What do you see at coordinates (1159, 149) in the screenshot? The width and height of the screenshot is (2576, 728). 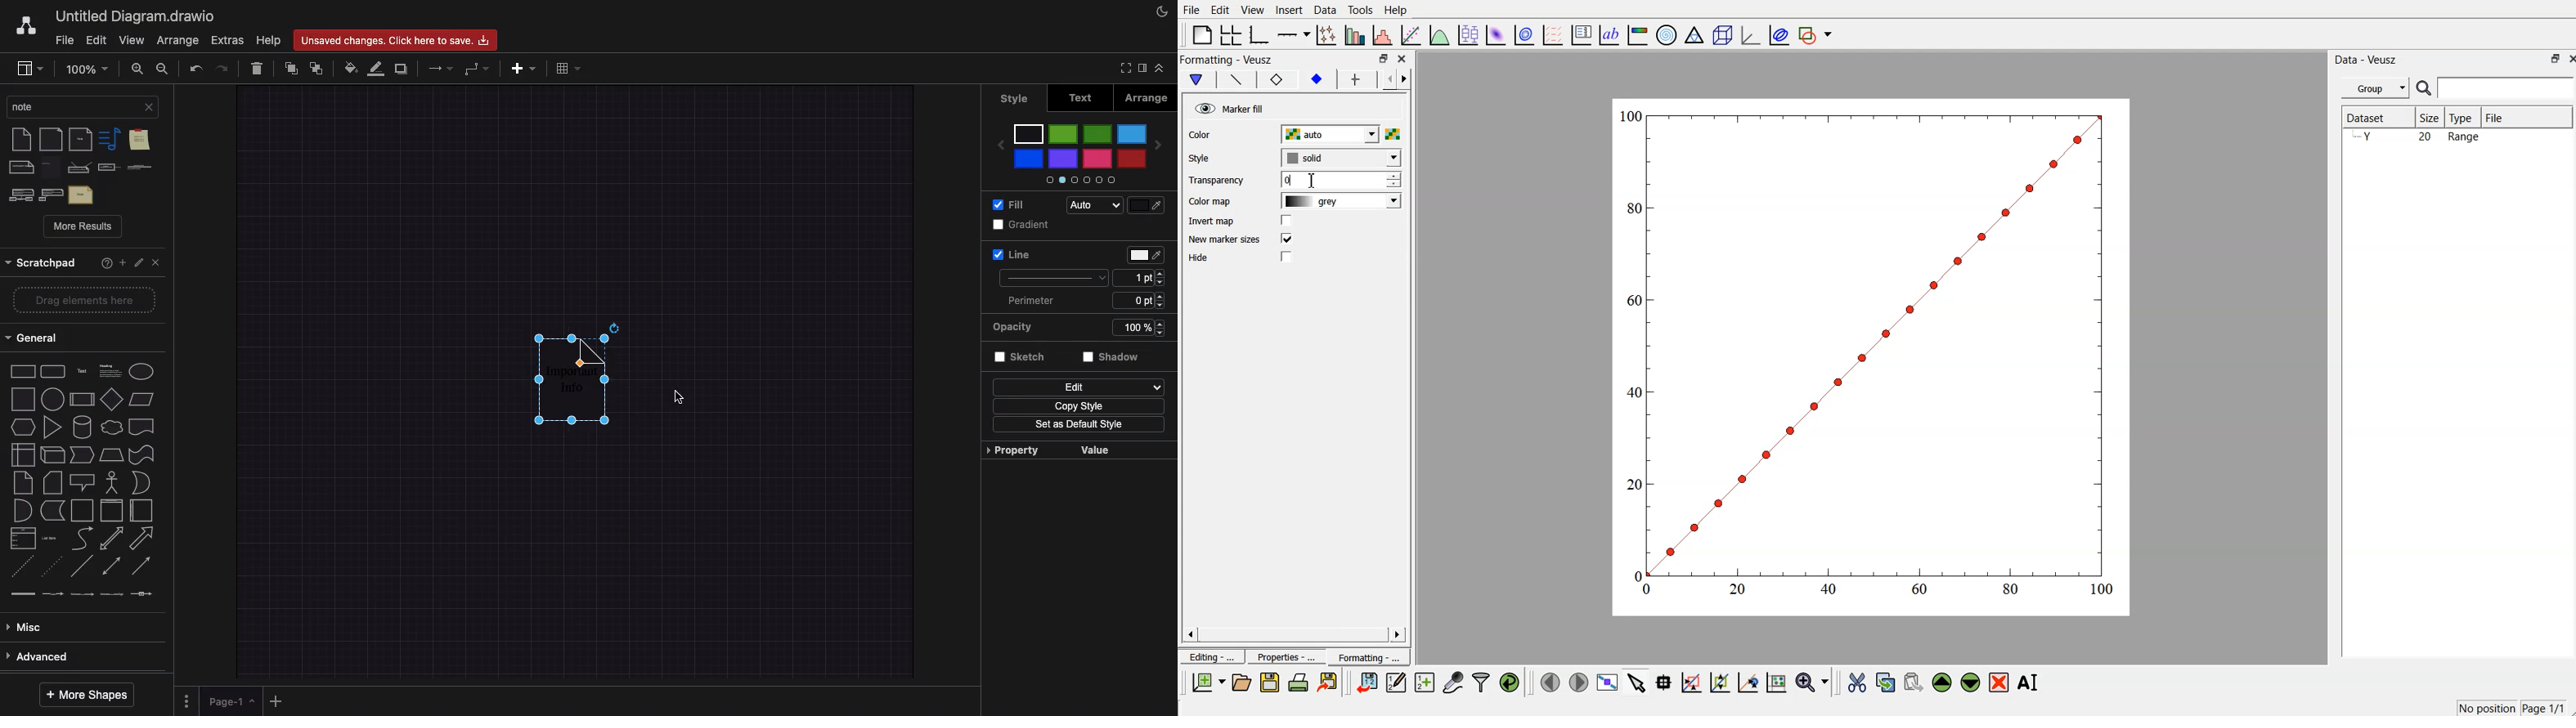 I see `next` at bounding box center [1159, 149].